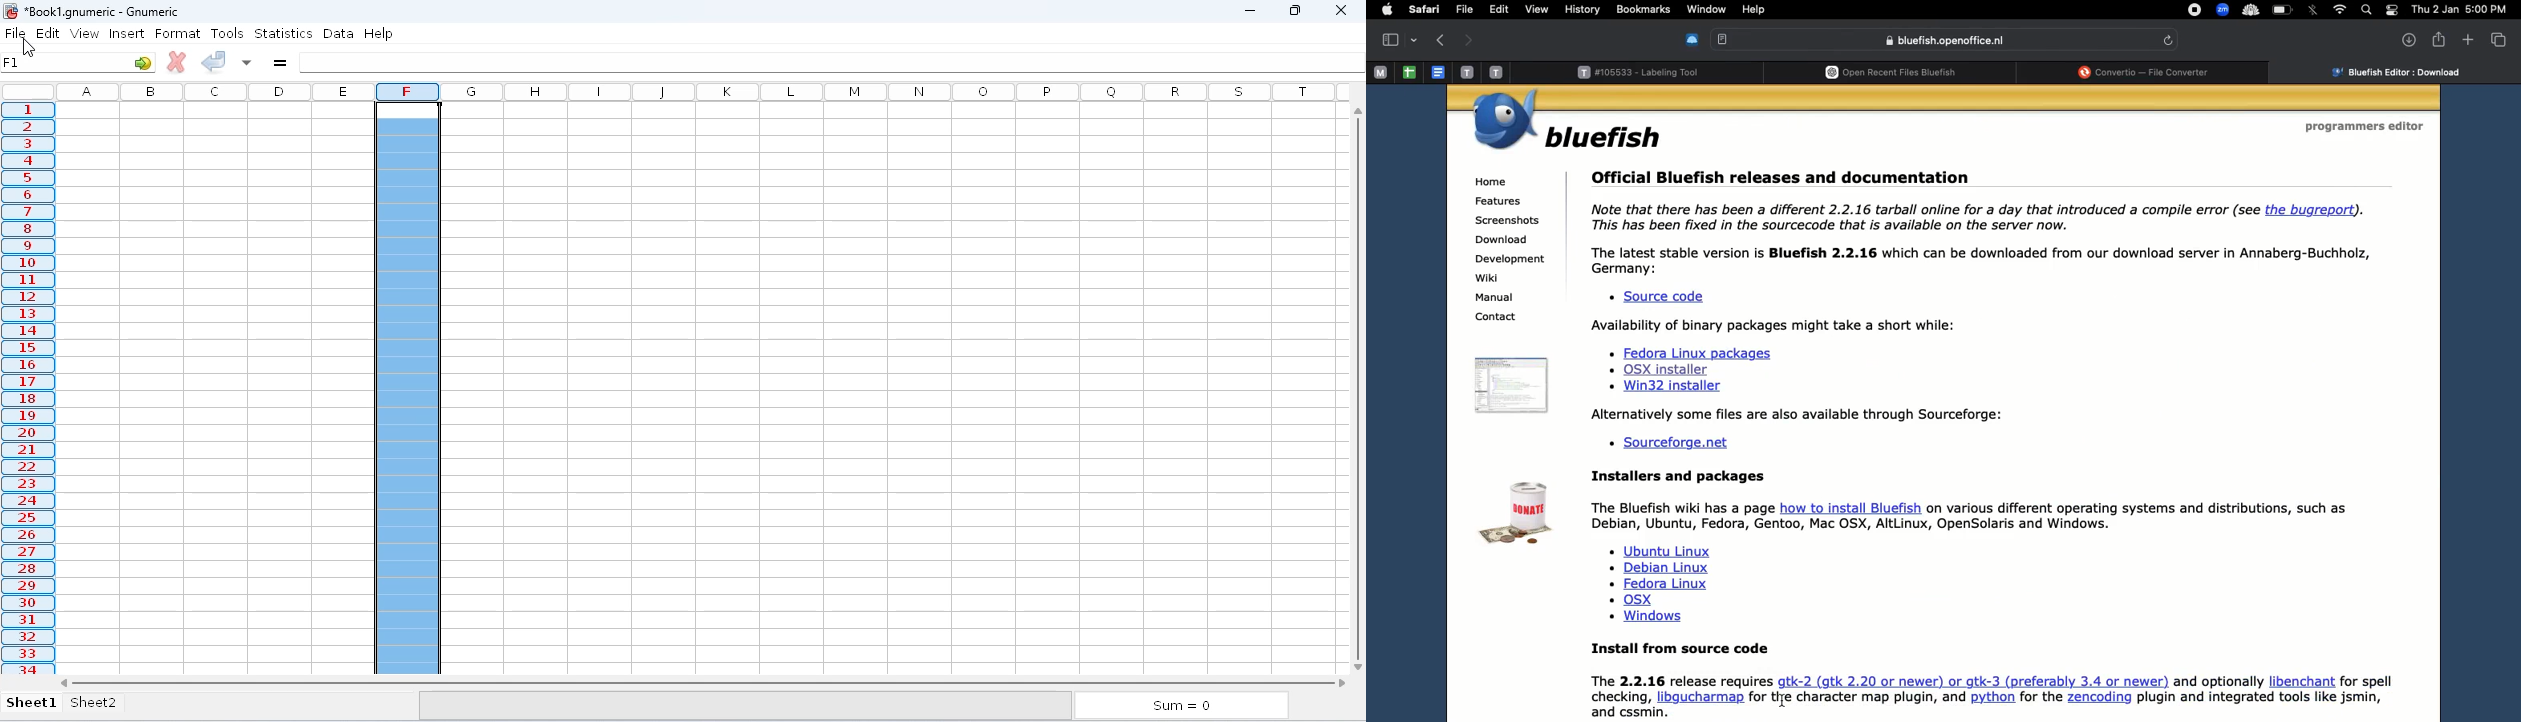 The height and width of the screenshot is (728, 2548). What do you see at coordinates (227, 32) in the screenshot?
I see `tools` at bounding box center [227, 32].